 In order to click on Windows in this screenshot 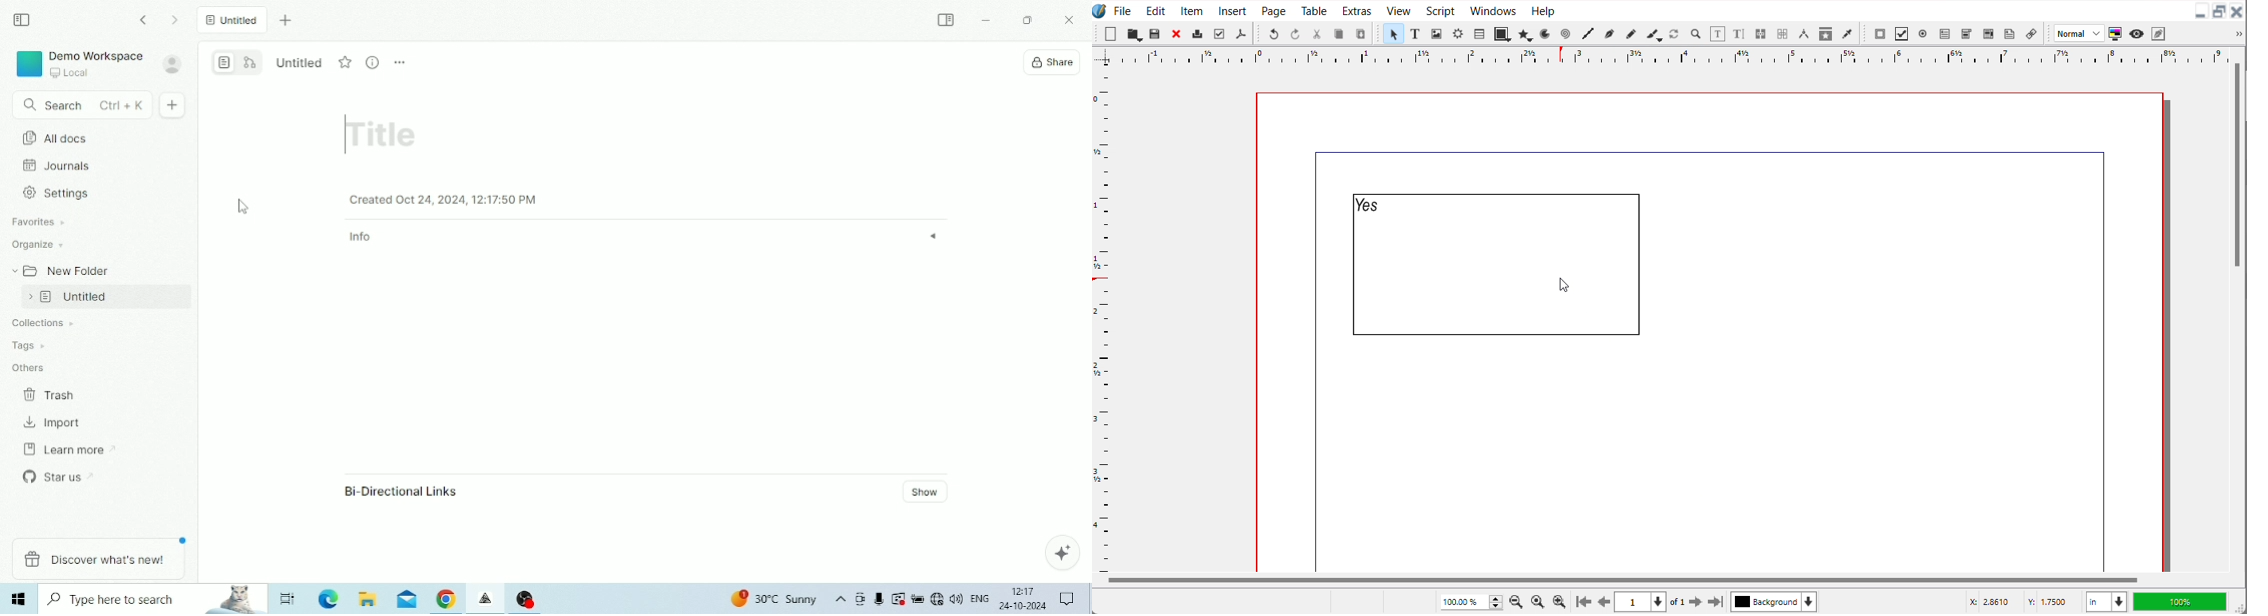, I will do `click(1493, 9)`.